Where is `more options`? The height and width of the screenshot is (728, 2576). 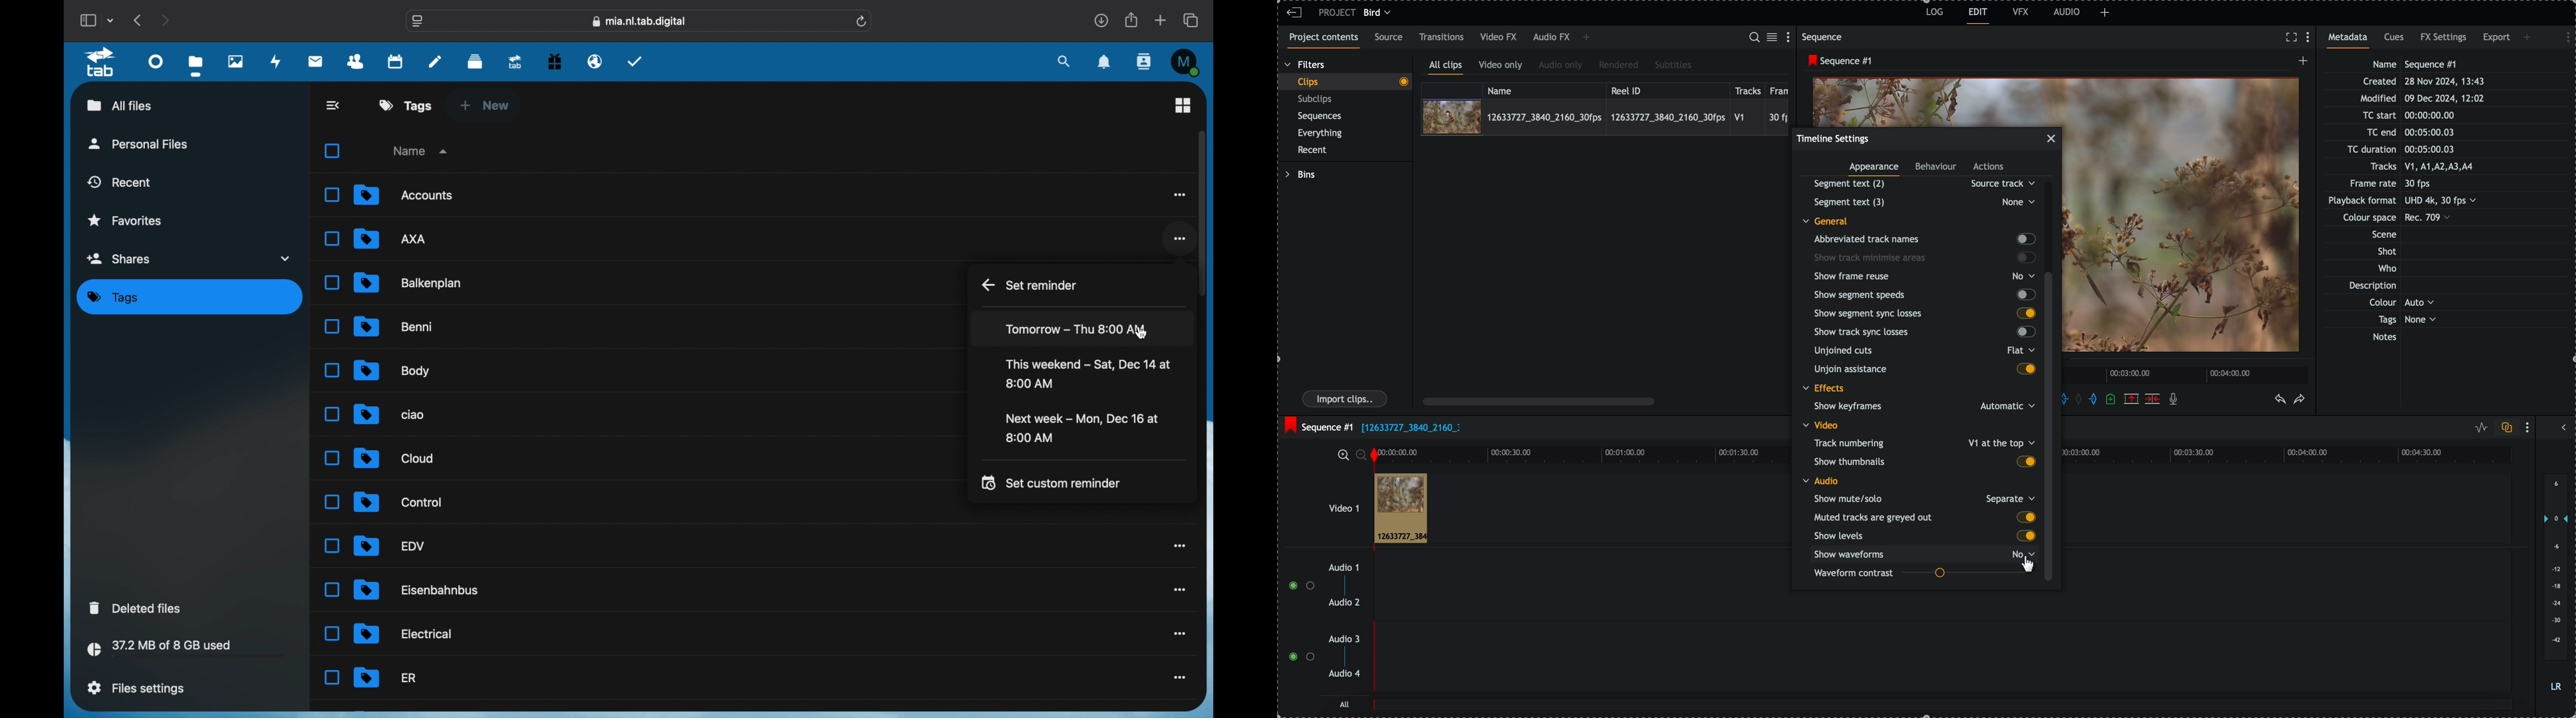
more options is located at coordinates (1178, 194).